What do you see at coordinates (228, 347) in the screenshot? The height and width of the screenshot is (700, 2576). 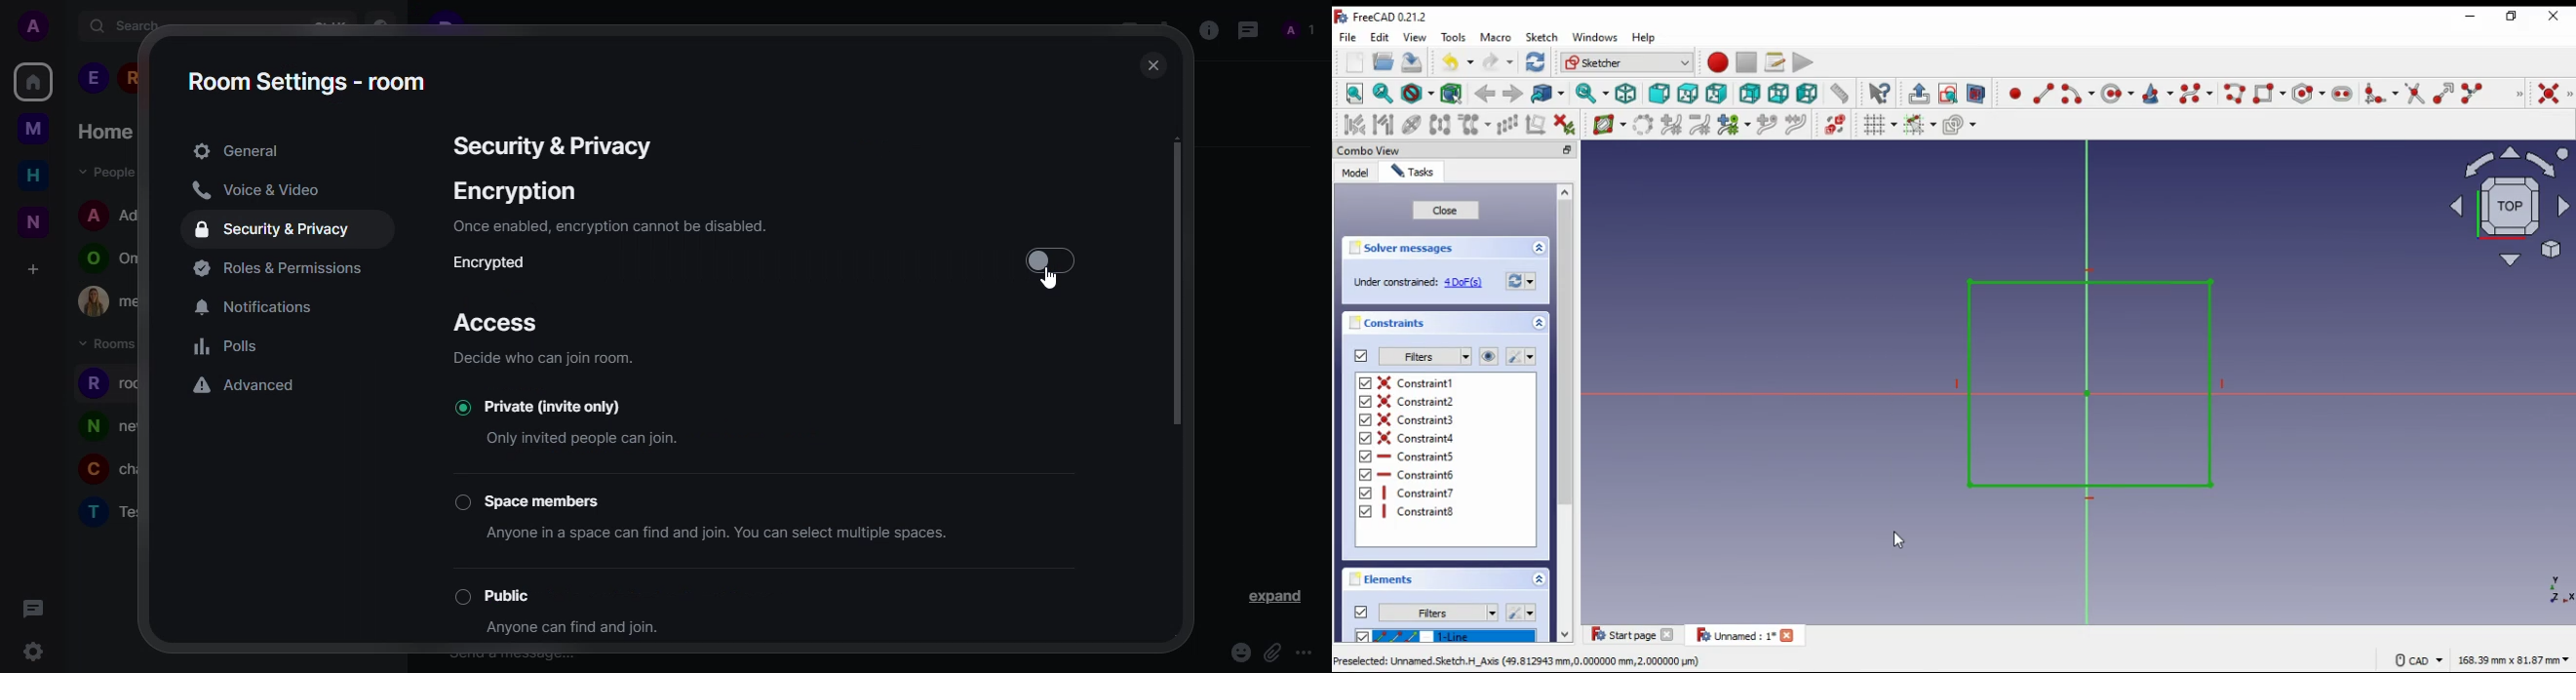 I see `polls` at bounding box center [228, 347].